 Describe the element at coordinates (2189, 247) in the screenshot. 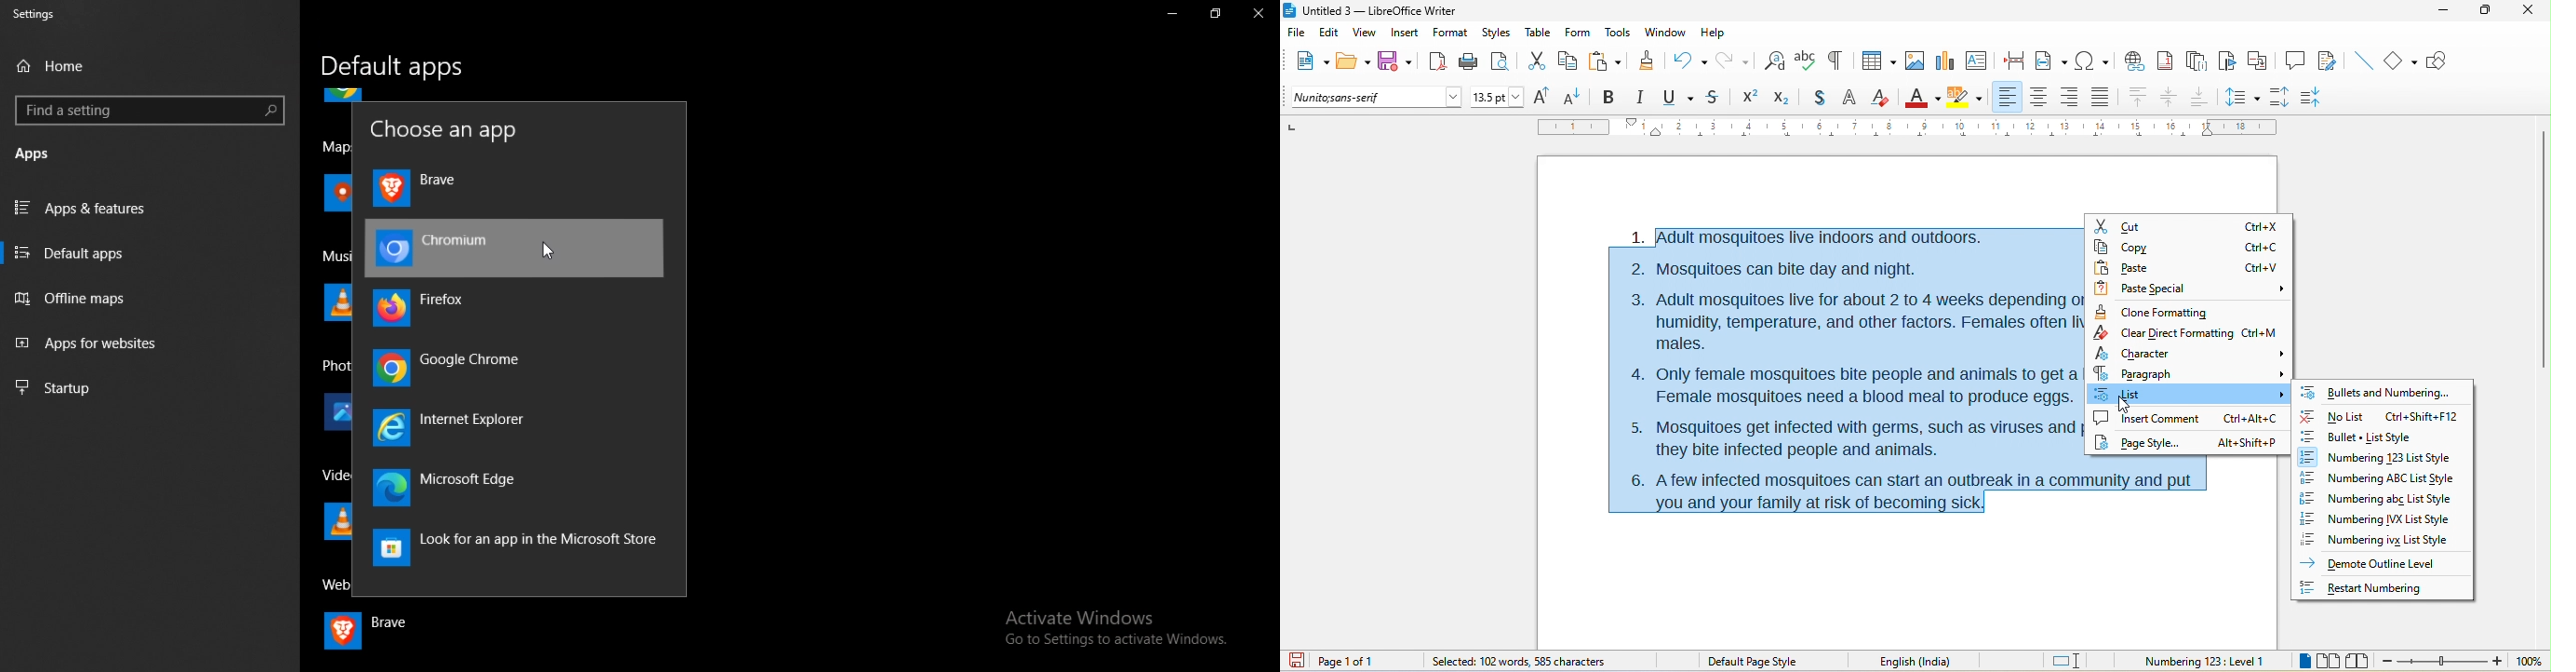

I see `copy` at that location.